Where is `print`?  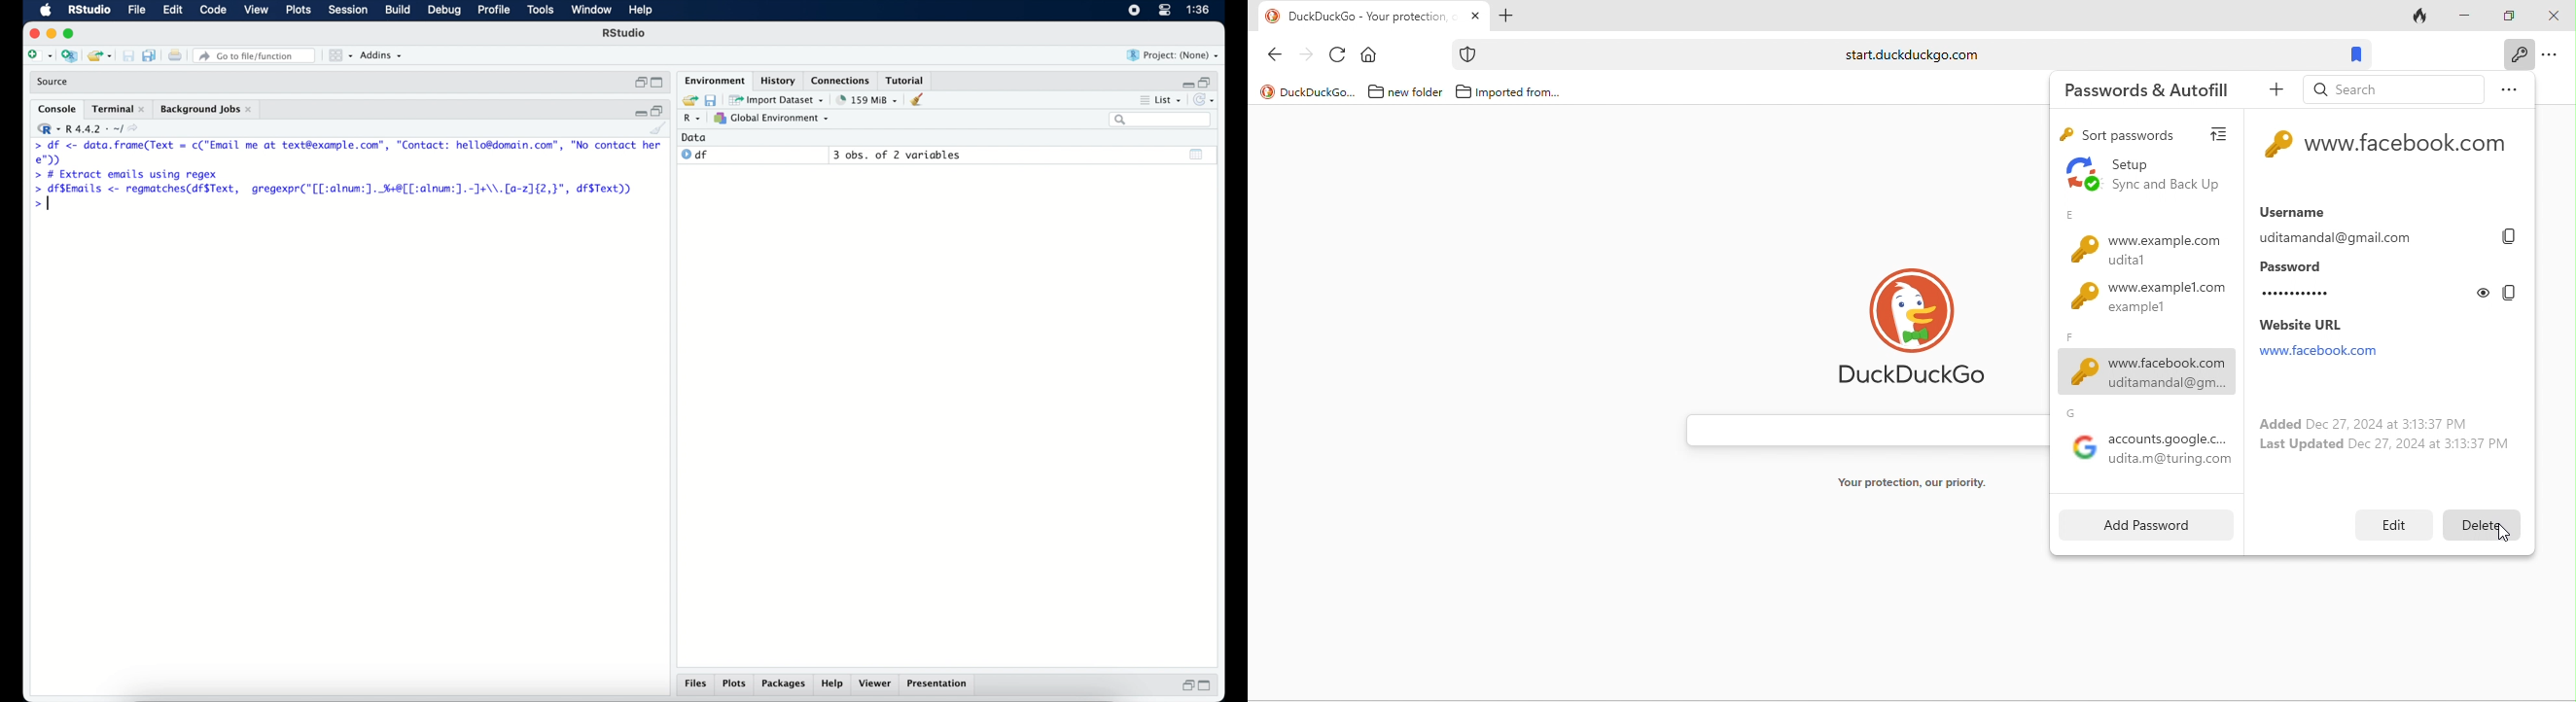 print is located at coordinates (128, 55).